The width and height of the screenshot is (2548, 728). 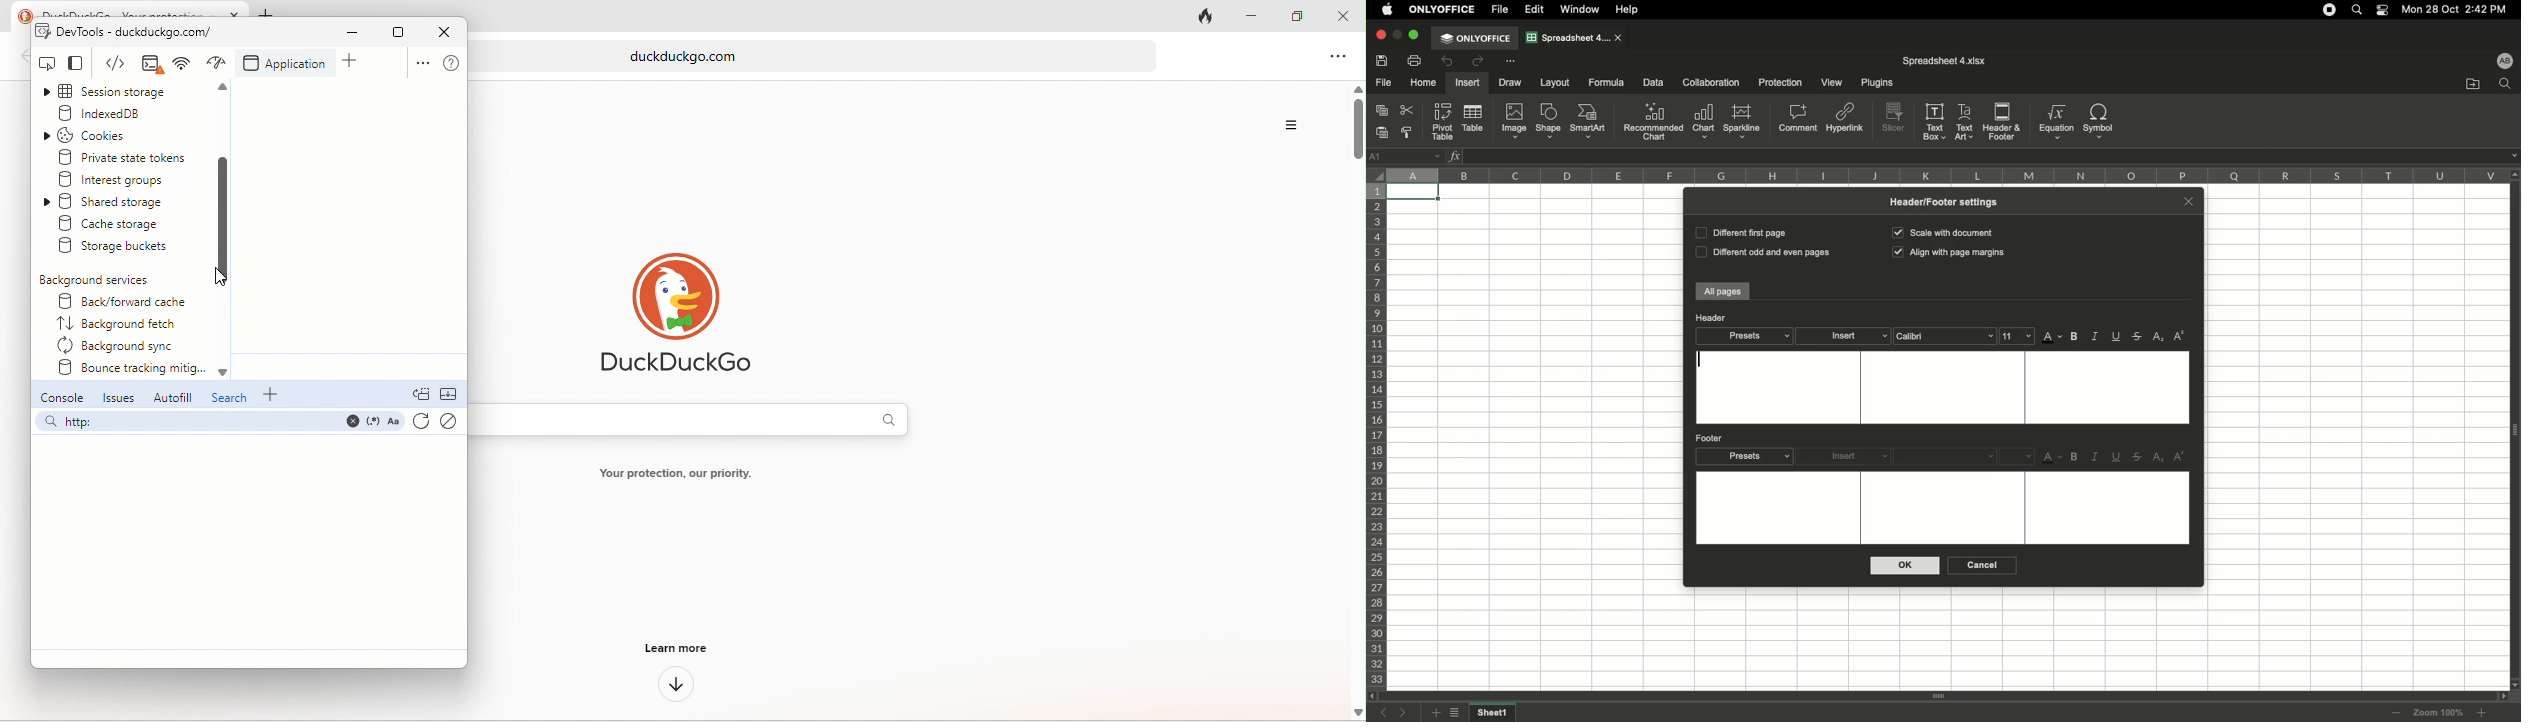 What do you see at coordinates (1711, 438) in the screenshot?
I see `Footer` at bounding box center [1711, 438].